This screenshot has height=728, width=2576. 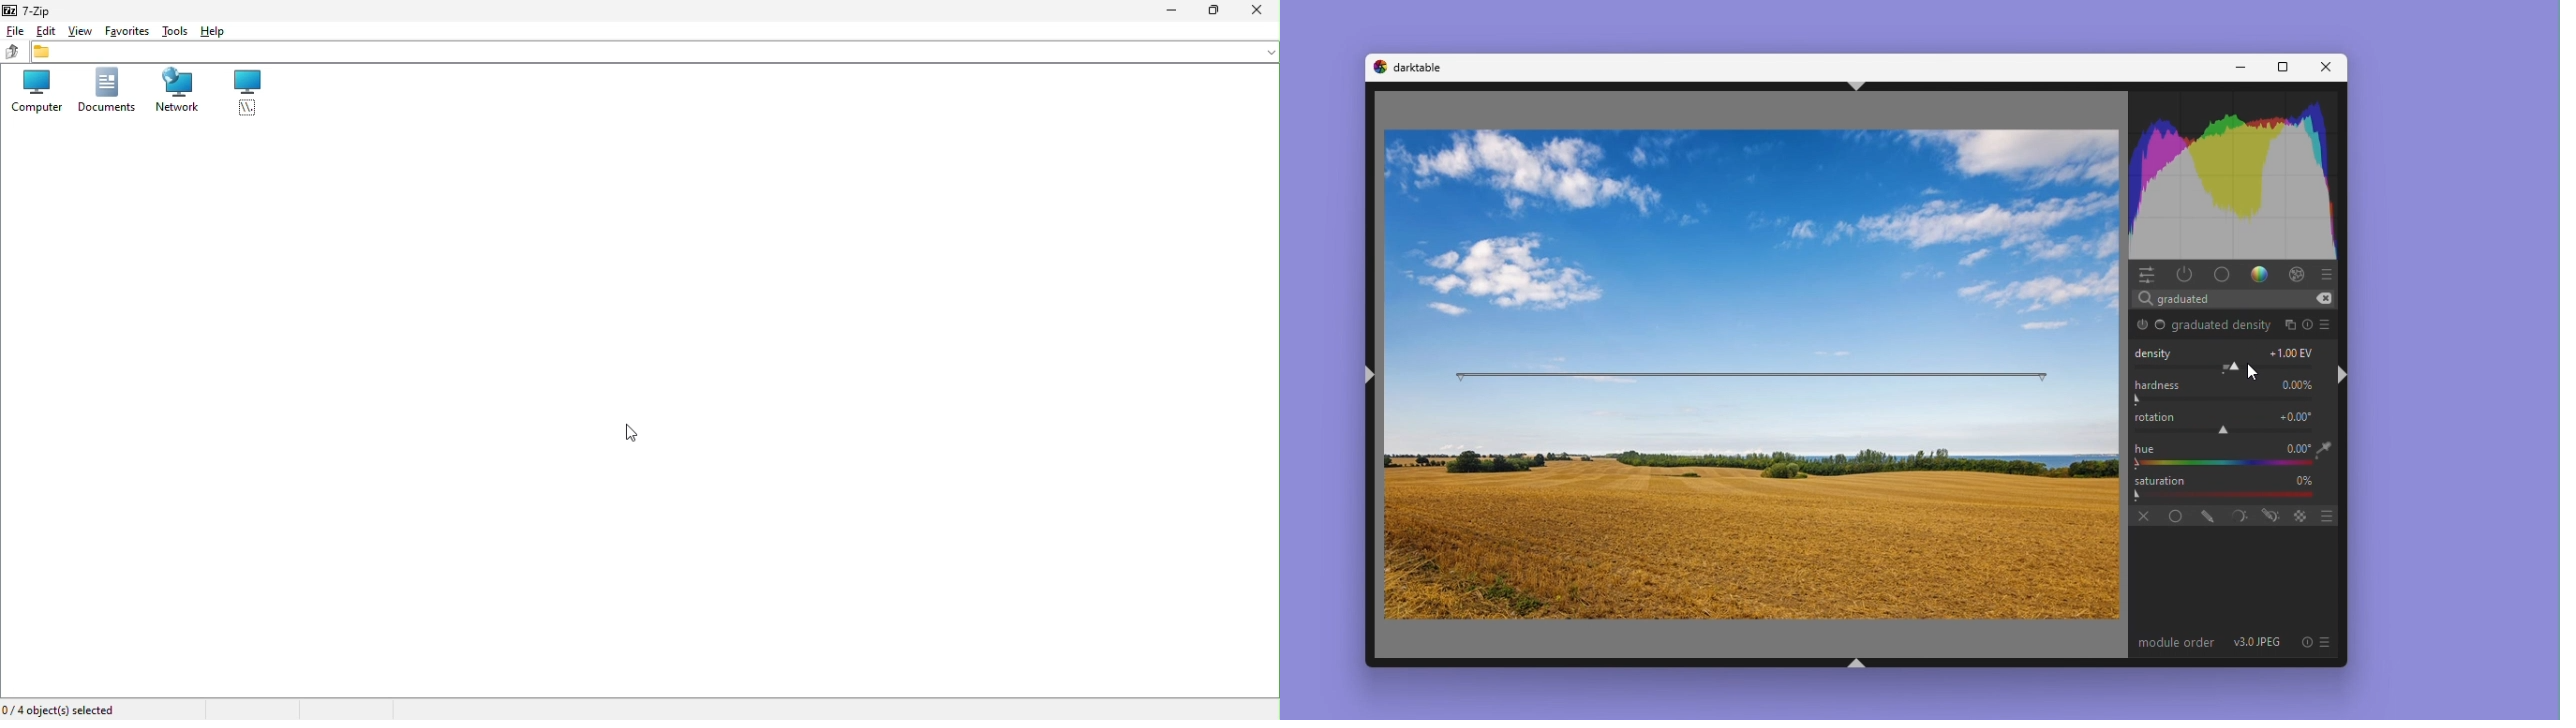 What do you see at coordinates (62, 708) in the screenshot?
I see `4 object selected` at bounding box center [62, 708].